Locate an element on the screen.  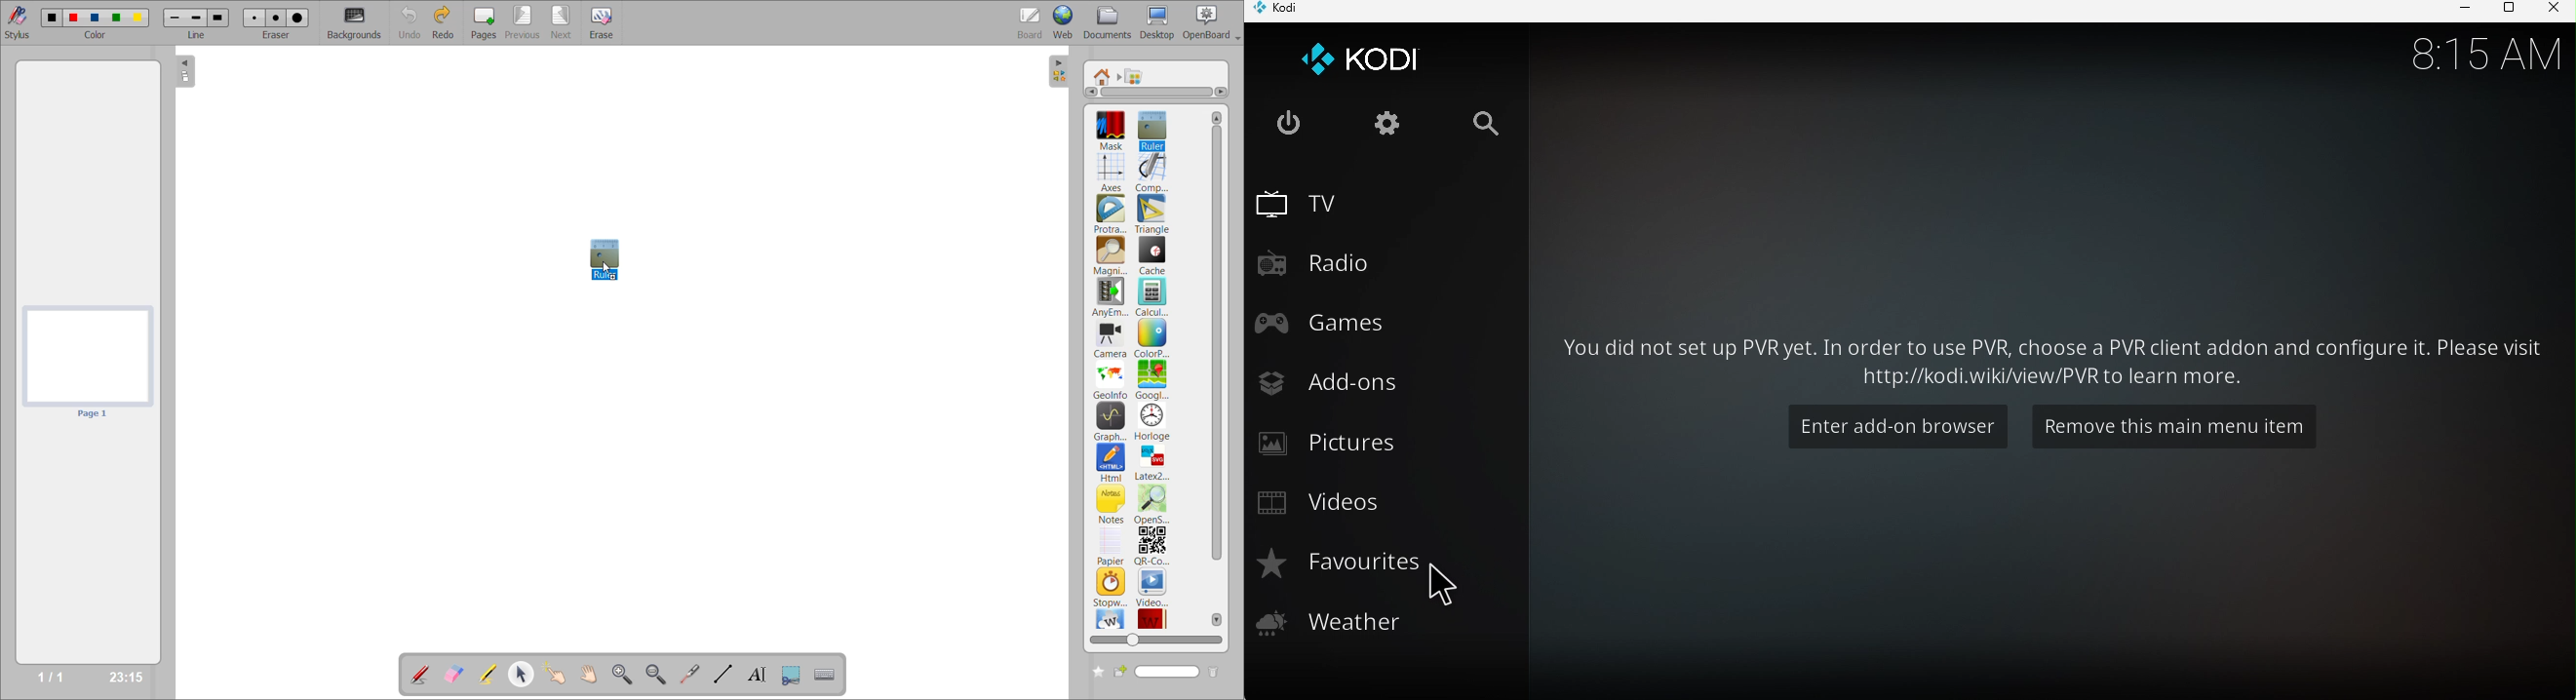
line 2 is located at coordinates (195, 18).